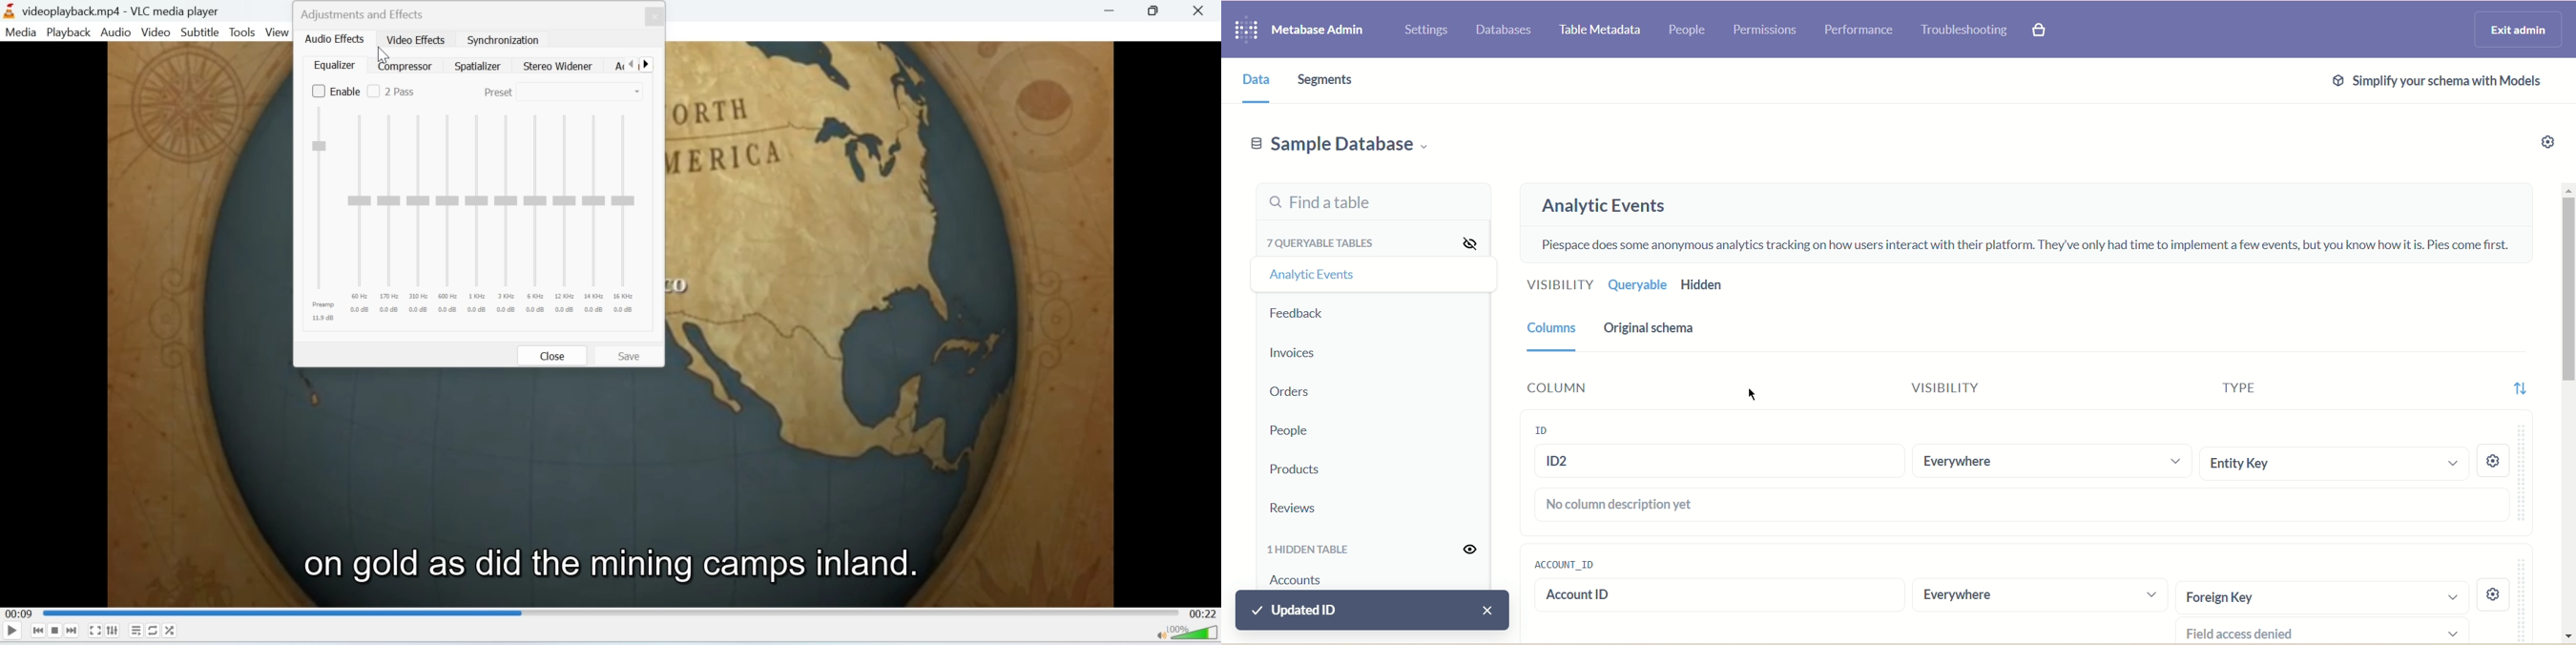 This screenshot has width=2576, height=672. Describe the element at coordinates (2433, 84) in the screenshot. I see `Simplify schema with models` at that location.